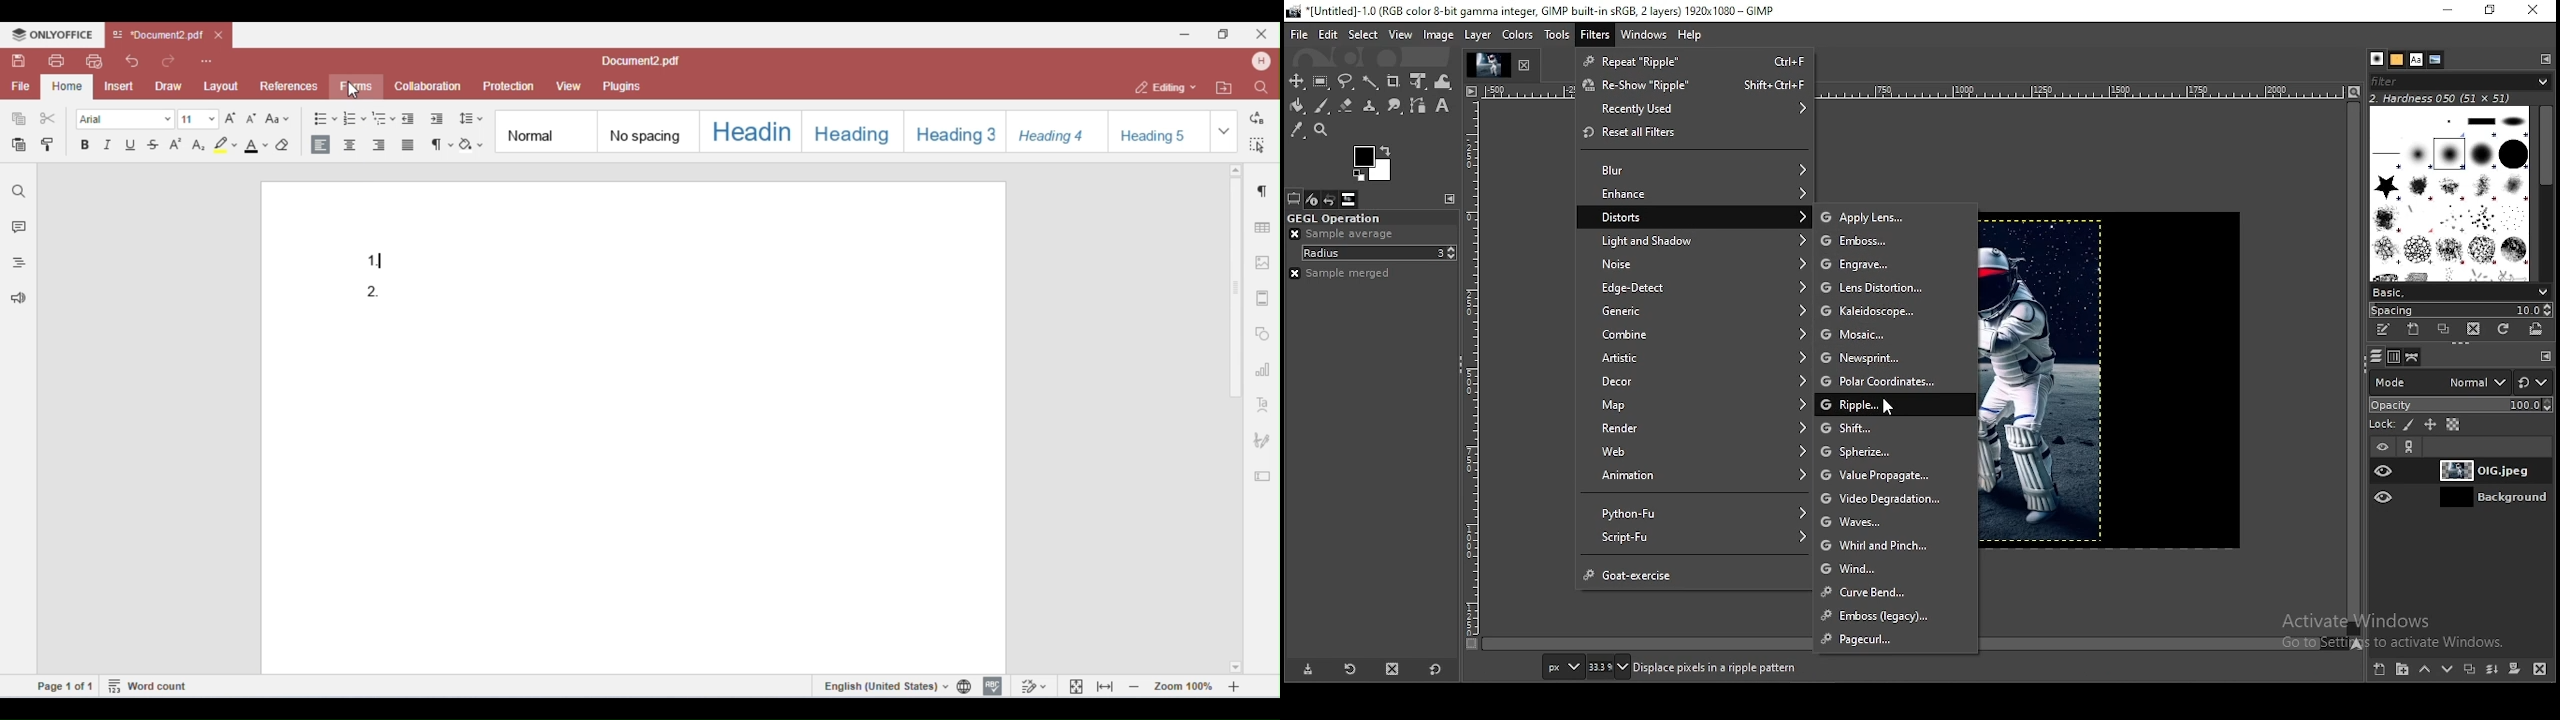  What do you see at coordinates (1871, 569) in the screenshot?
I see `wind` at bounding box center [1871, 569].